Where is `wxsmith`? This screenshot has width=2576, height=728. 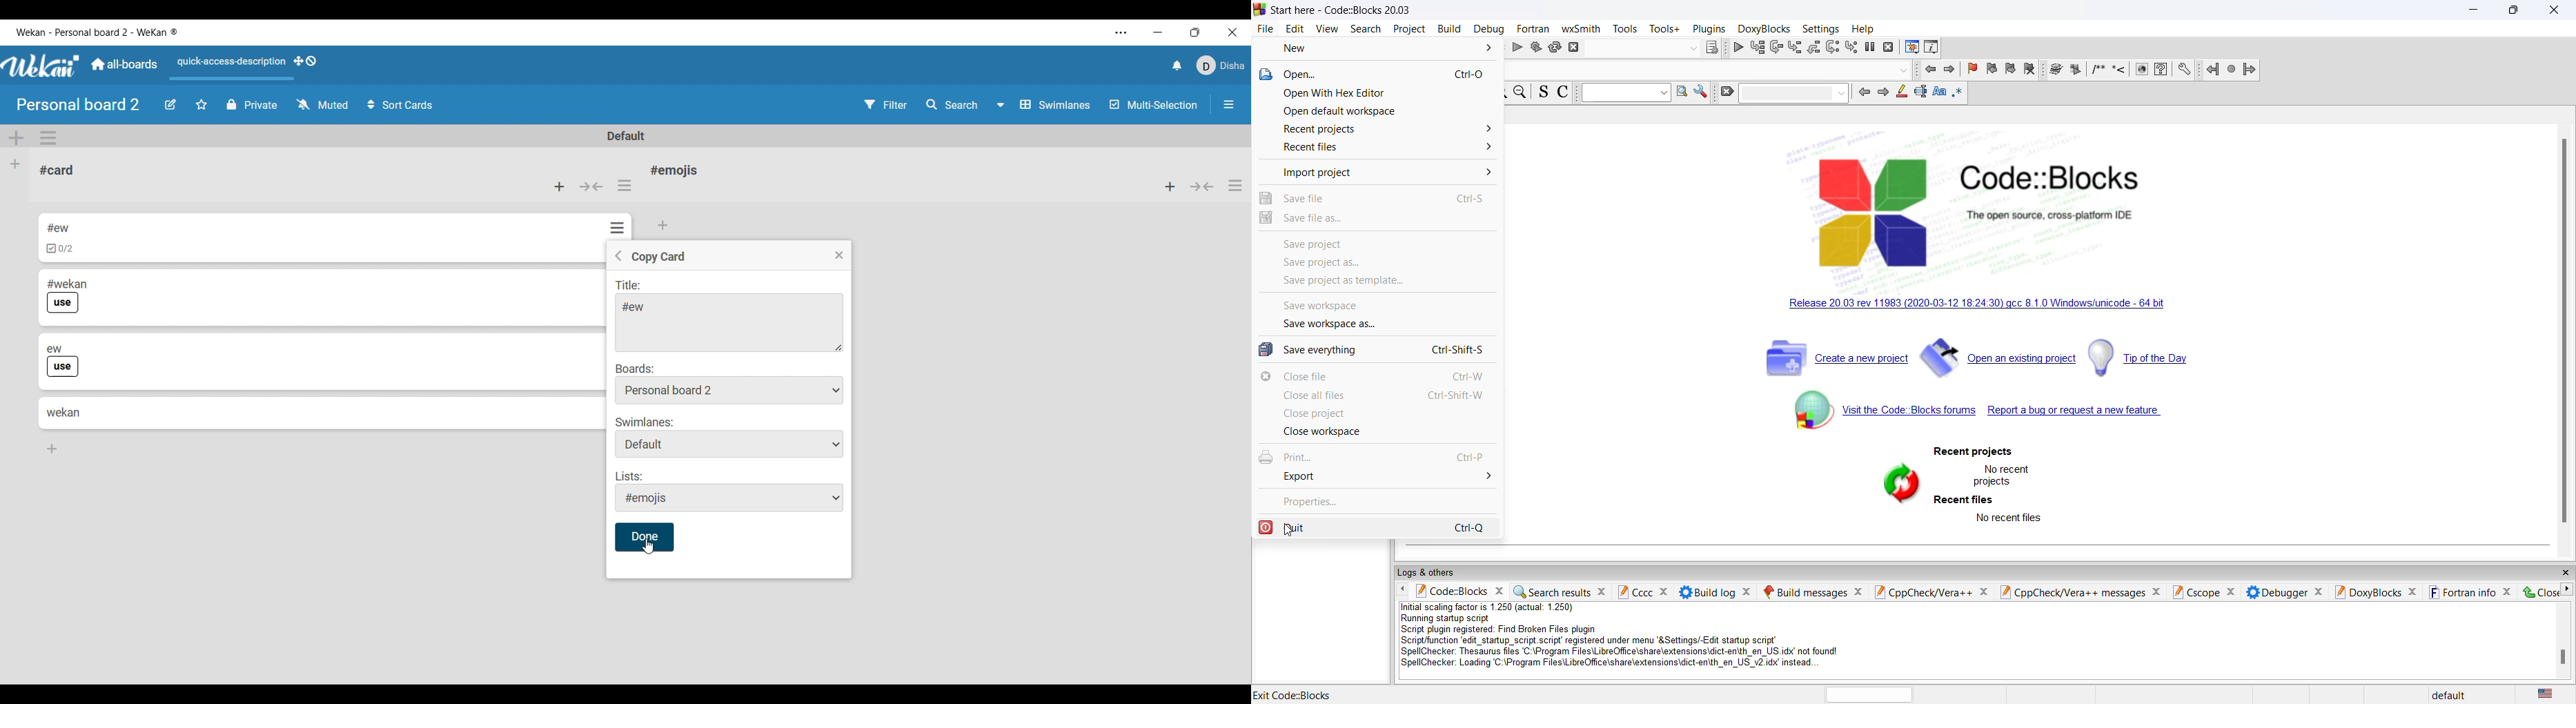 wxsmith is located at coordinates (1580, 27).